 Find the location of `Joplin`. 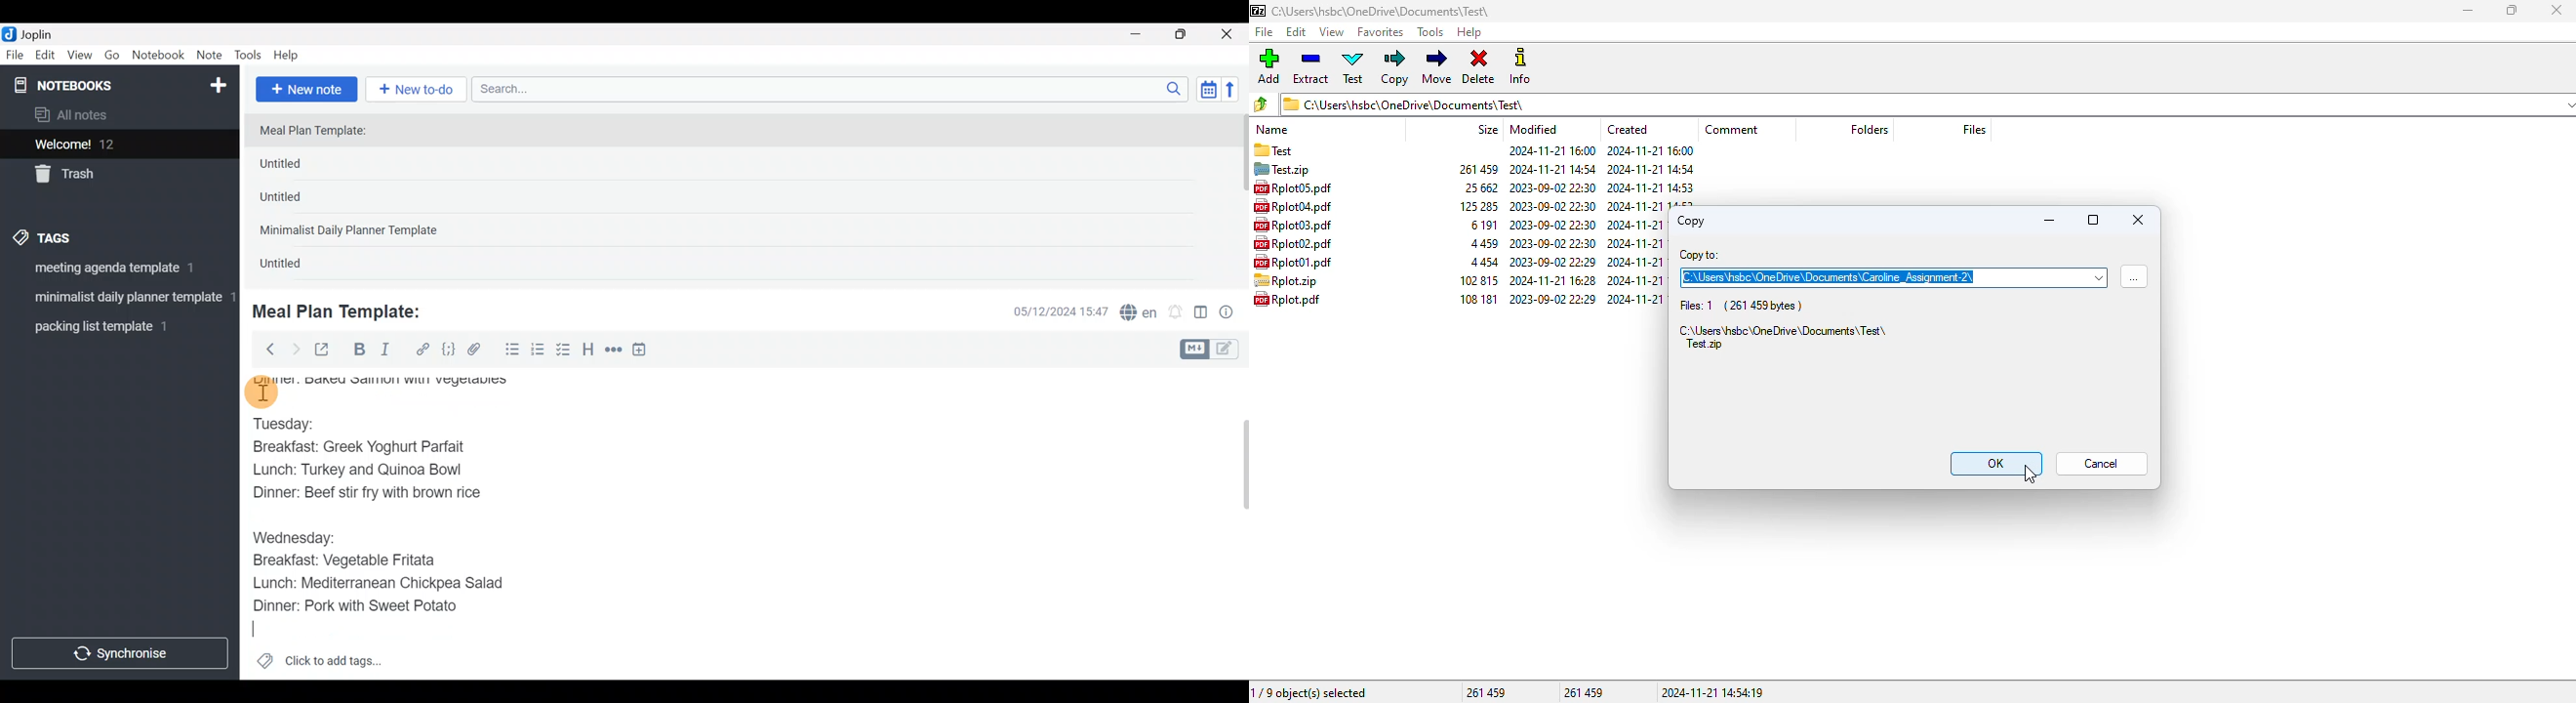

Joplin is located at coordinates (45, 33).